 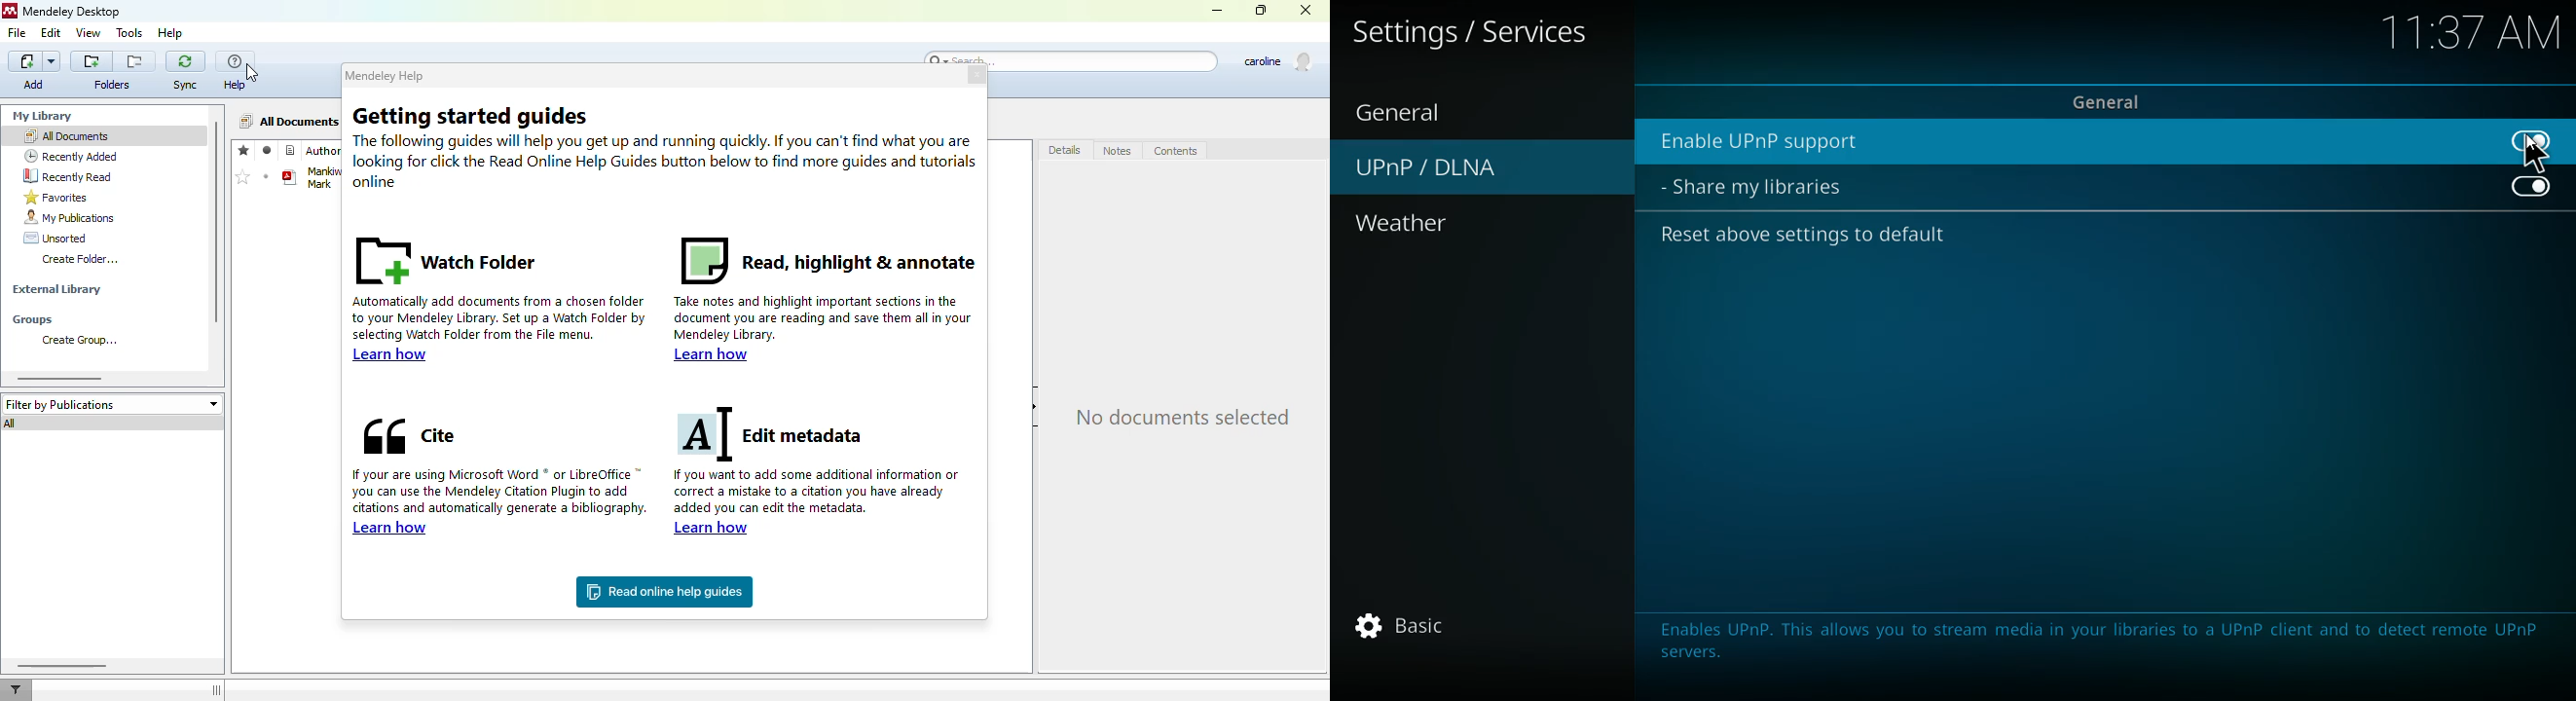 I want to click on authors, so click(x=322, y=150).